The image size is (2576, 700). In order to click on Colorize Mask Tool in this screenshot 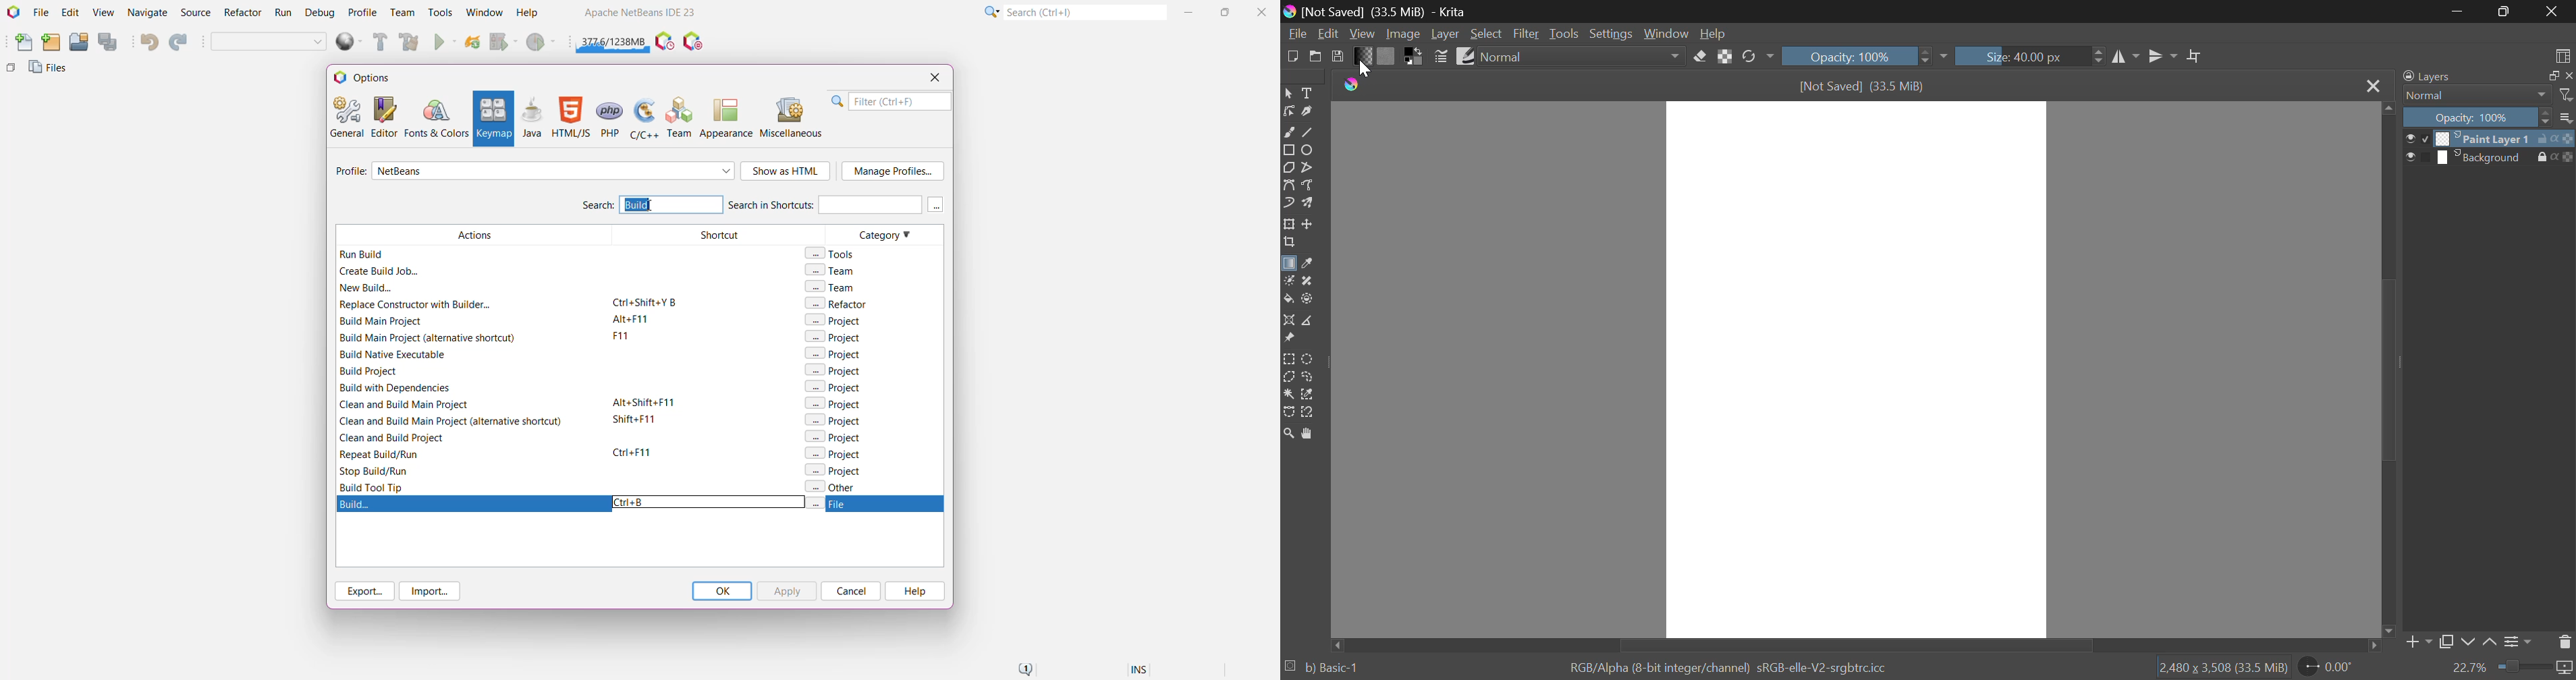, I will do `click(1288, 281)`.